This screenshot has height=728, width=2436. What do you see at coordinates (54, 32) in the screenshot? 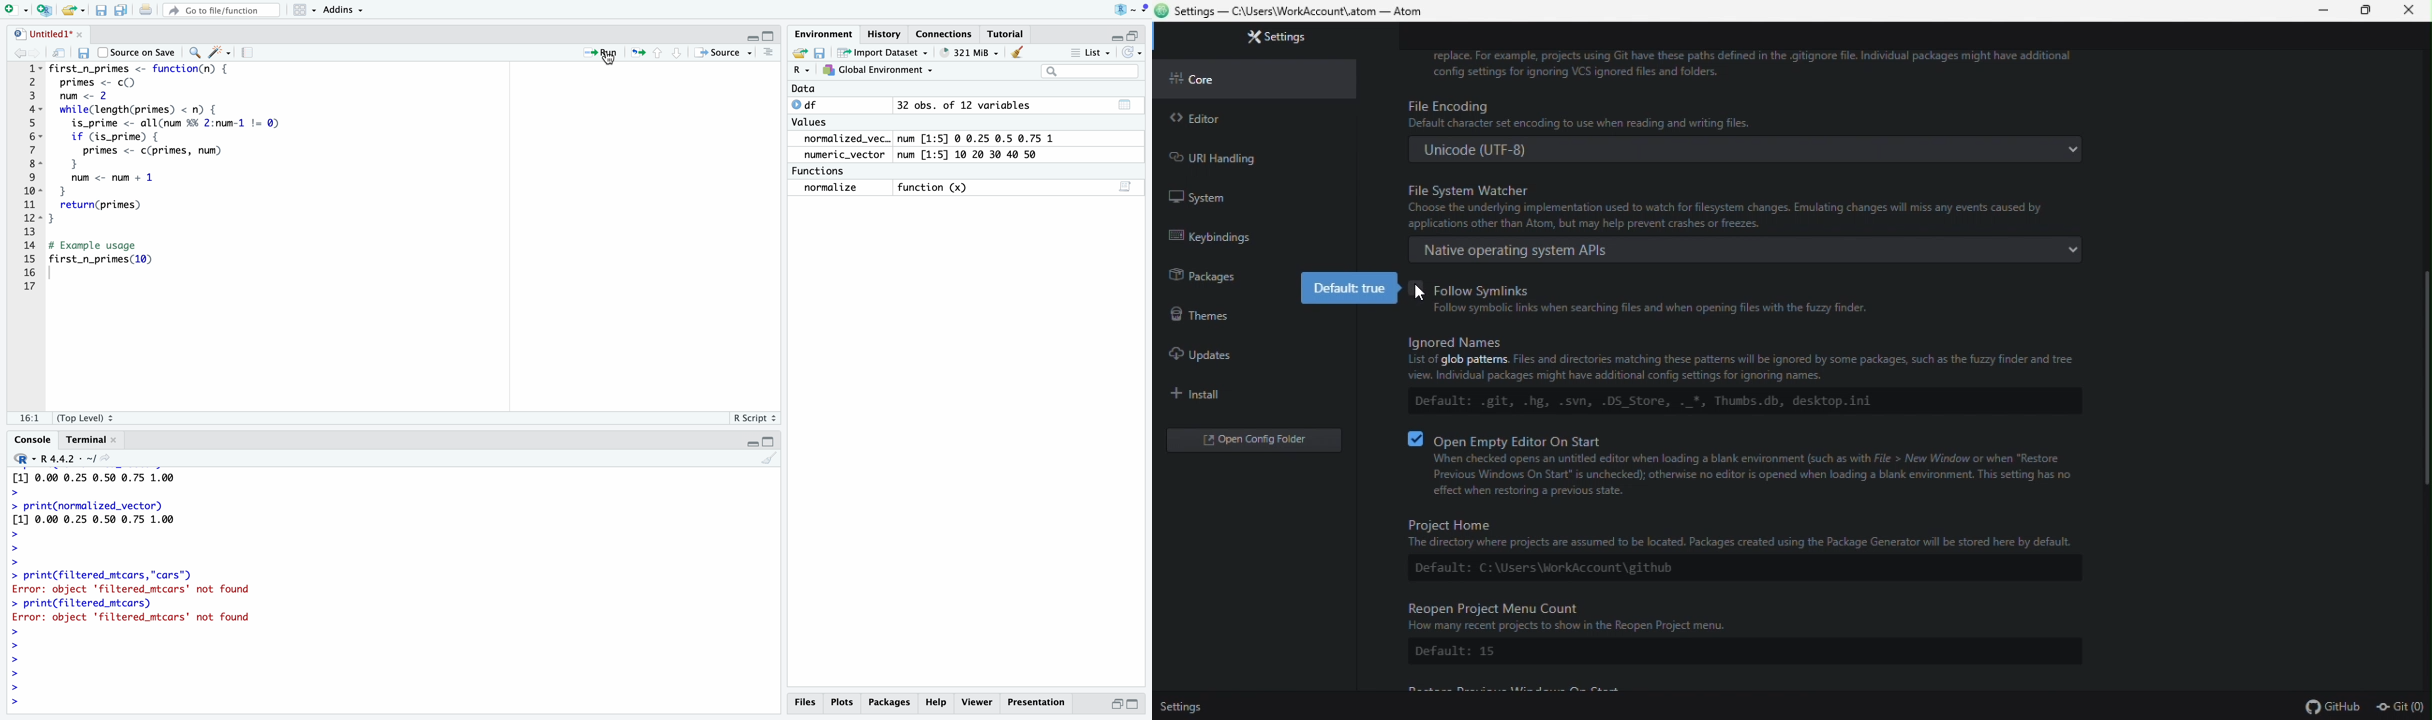
I see `untitled` at bounding box center [54, 32].